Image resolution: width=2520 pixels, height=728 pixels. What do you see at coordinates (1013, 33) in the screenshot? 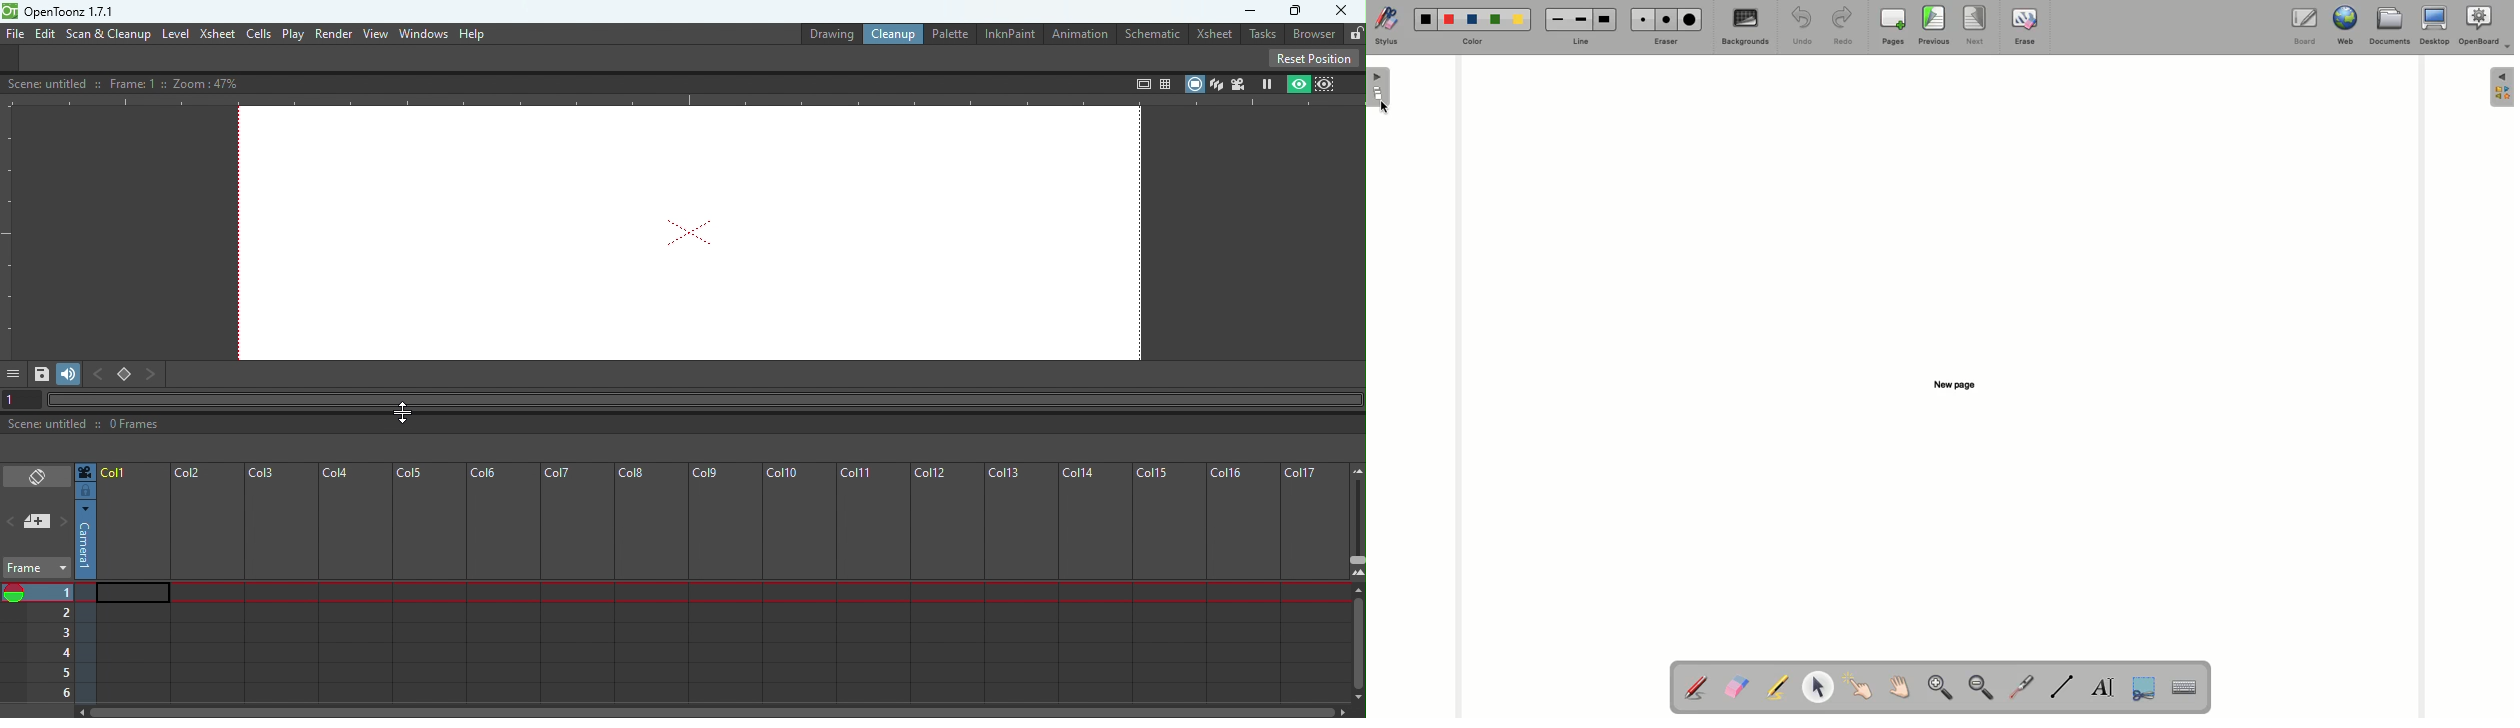
I see `InknPaint` at bounding box center [1013, 33].